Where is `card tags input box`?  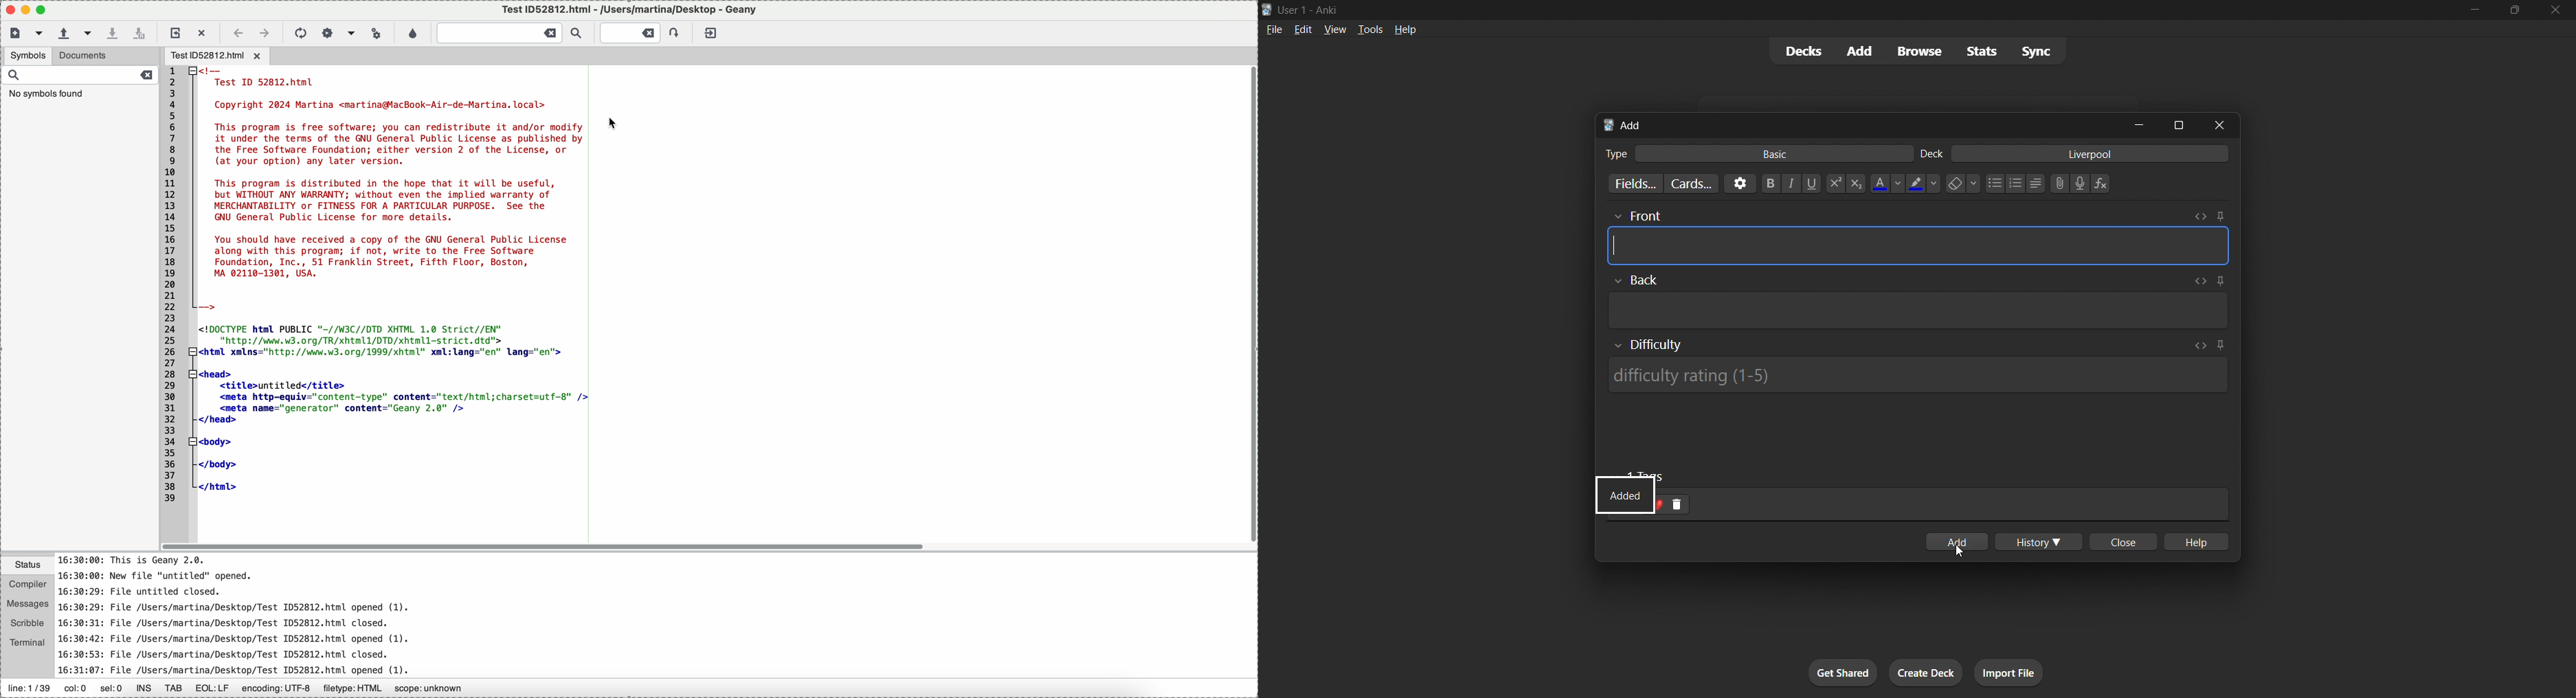 card tags input box is located at coordinates (1948, 499).